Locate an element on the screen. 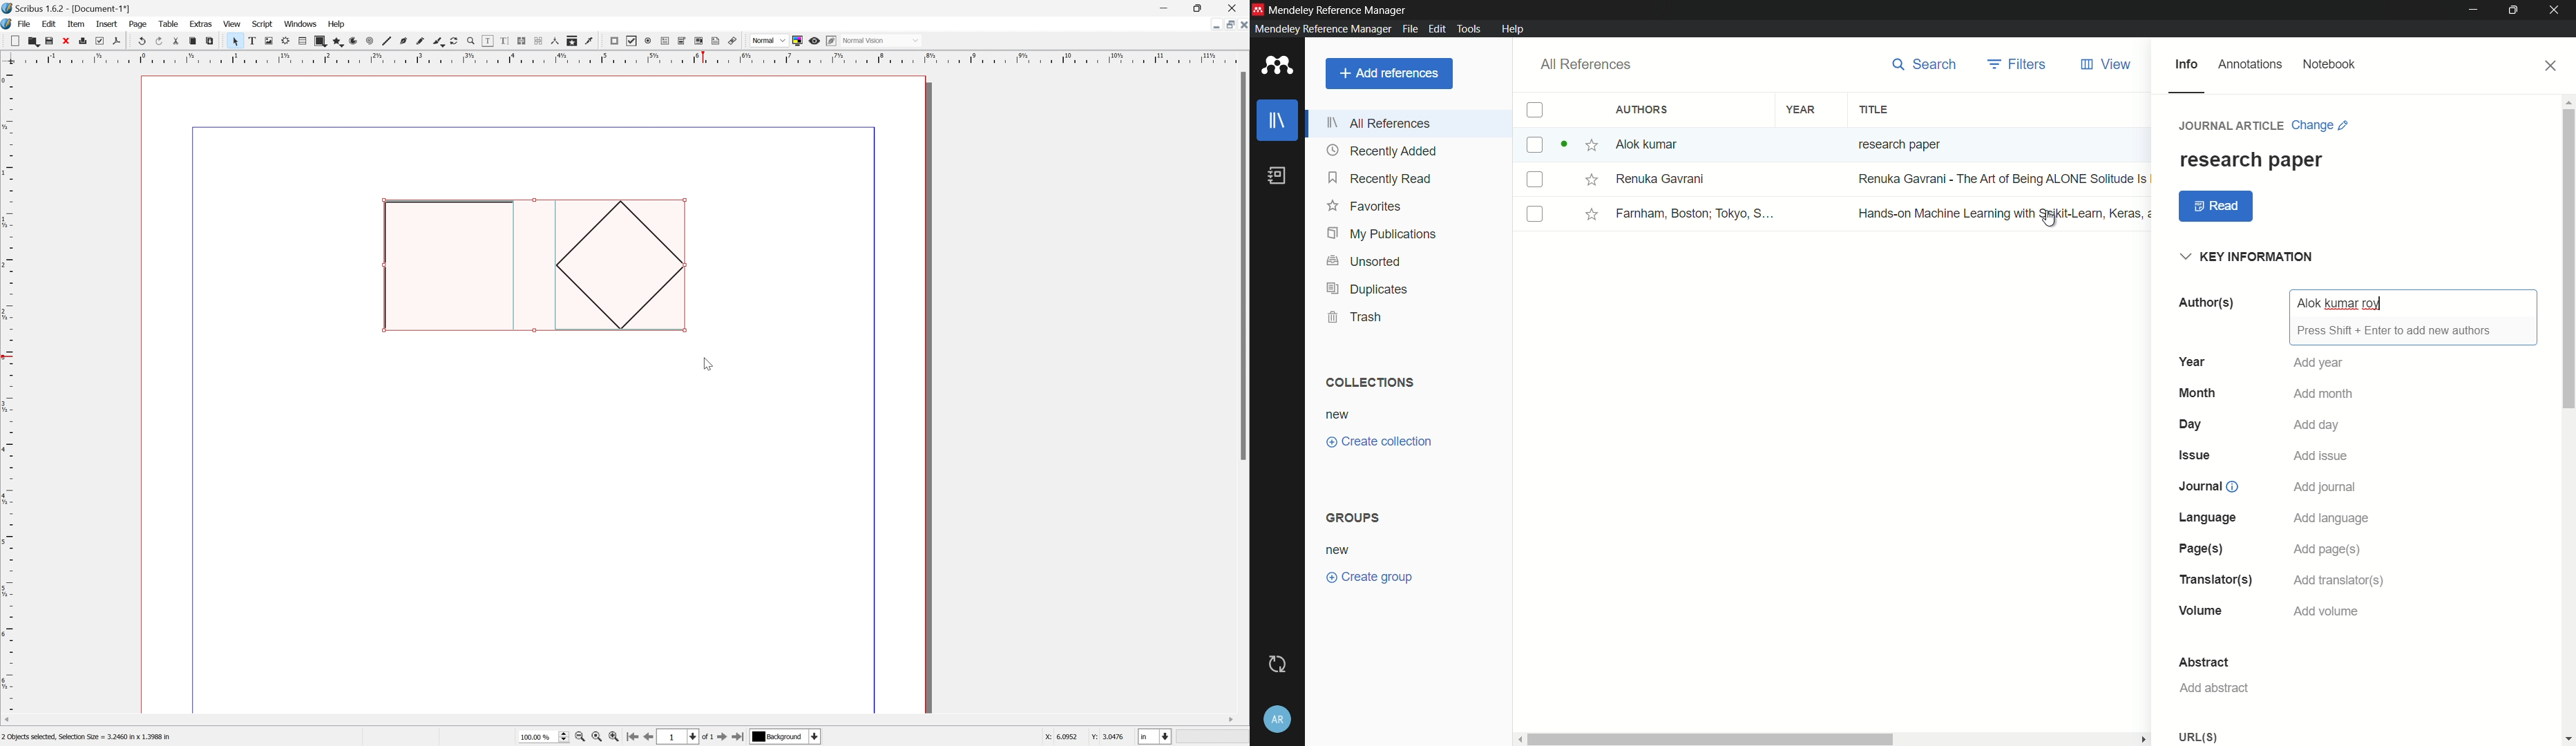 The height and width of the screenshot is (756, 2576). search is located at coordinates (1925, 64).